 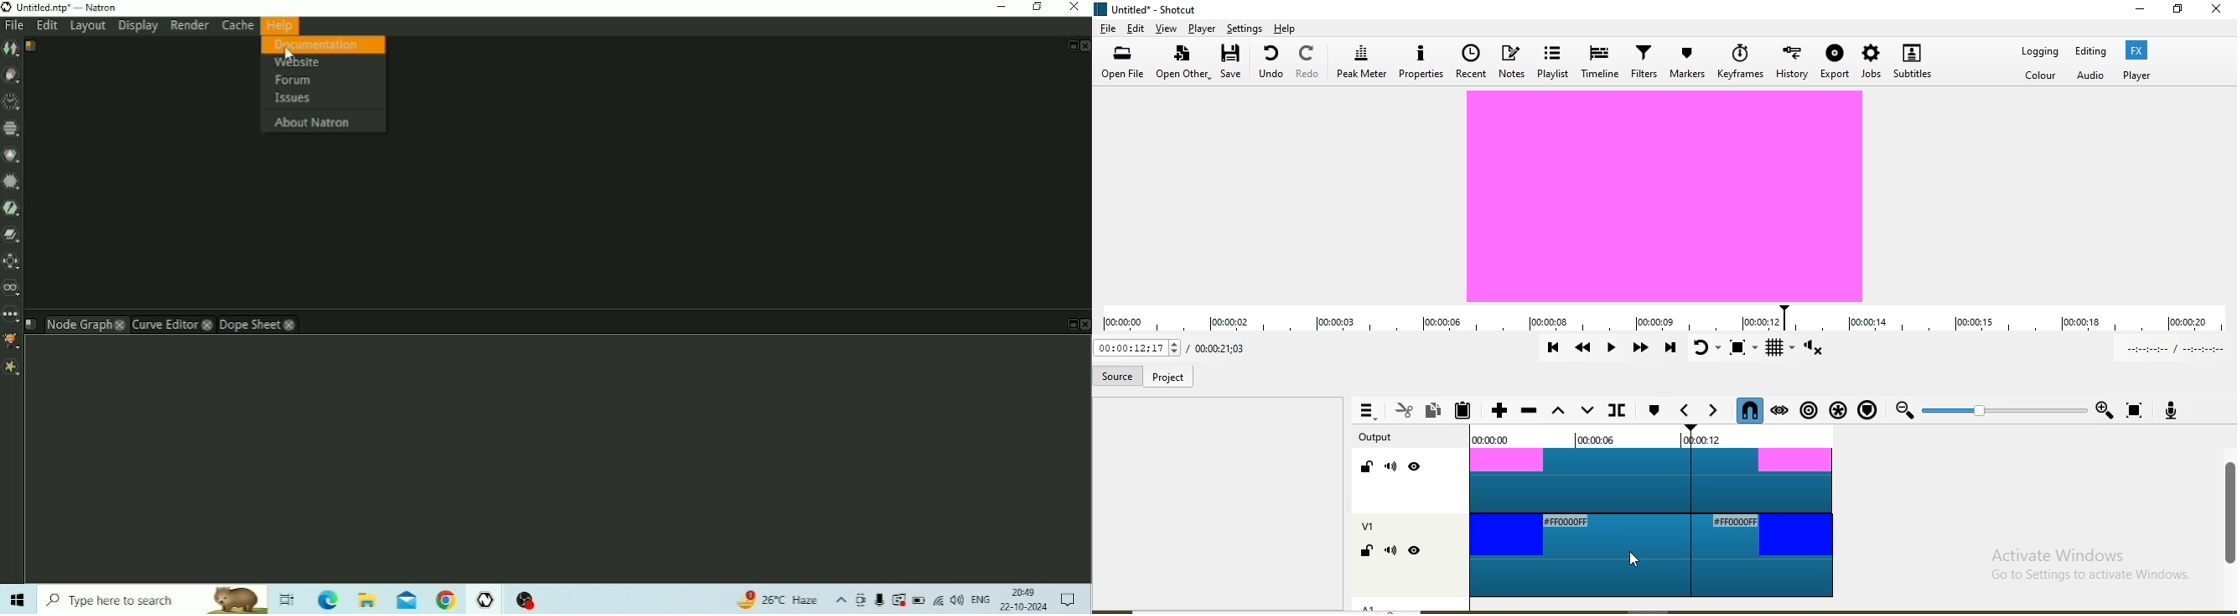 I want to click on In point, so click(x=2176, y=349).